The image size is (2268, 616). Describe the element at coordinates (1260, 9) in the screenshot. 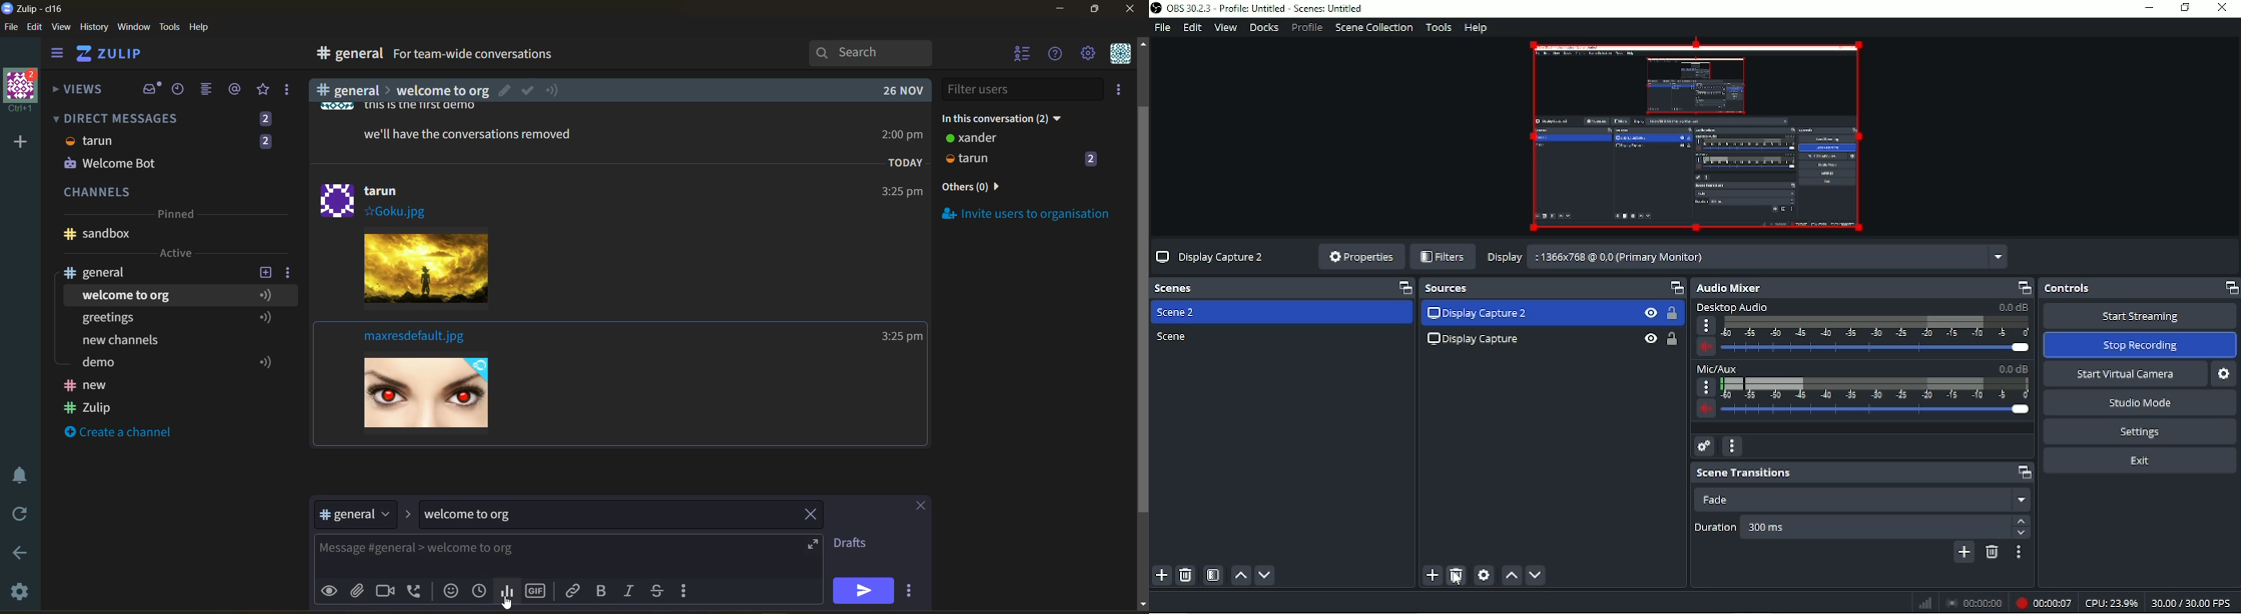

I see `Title` at that location.